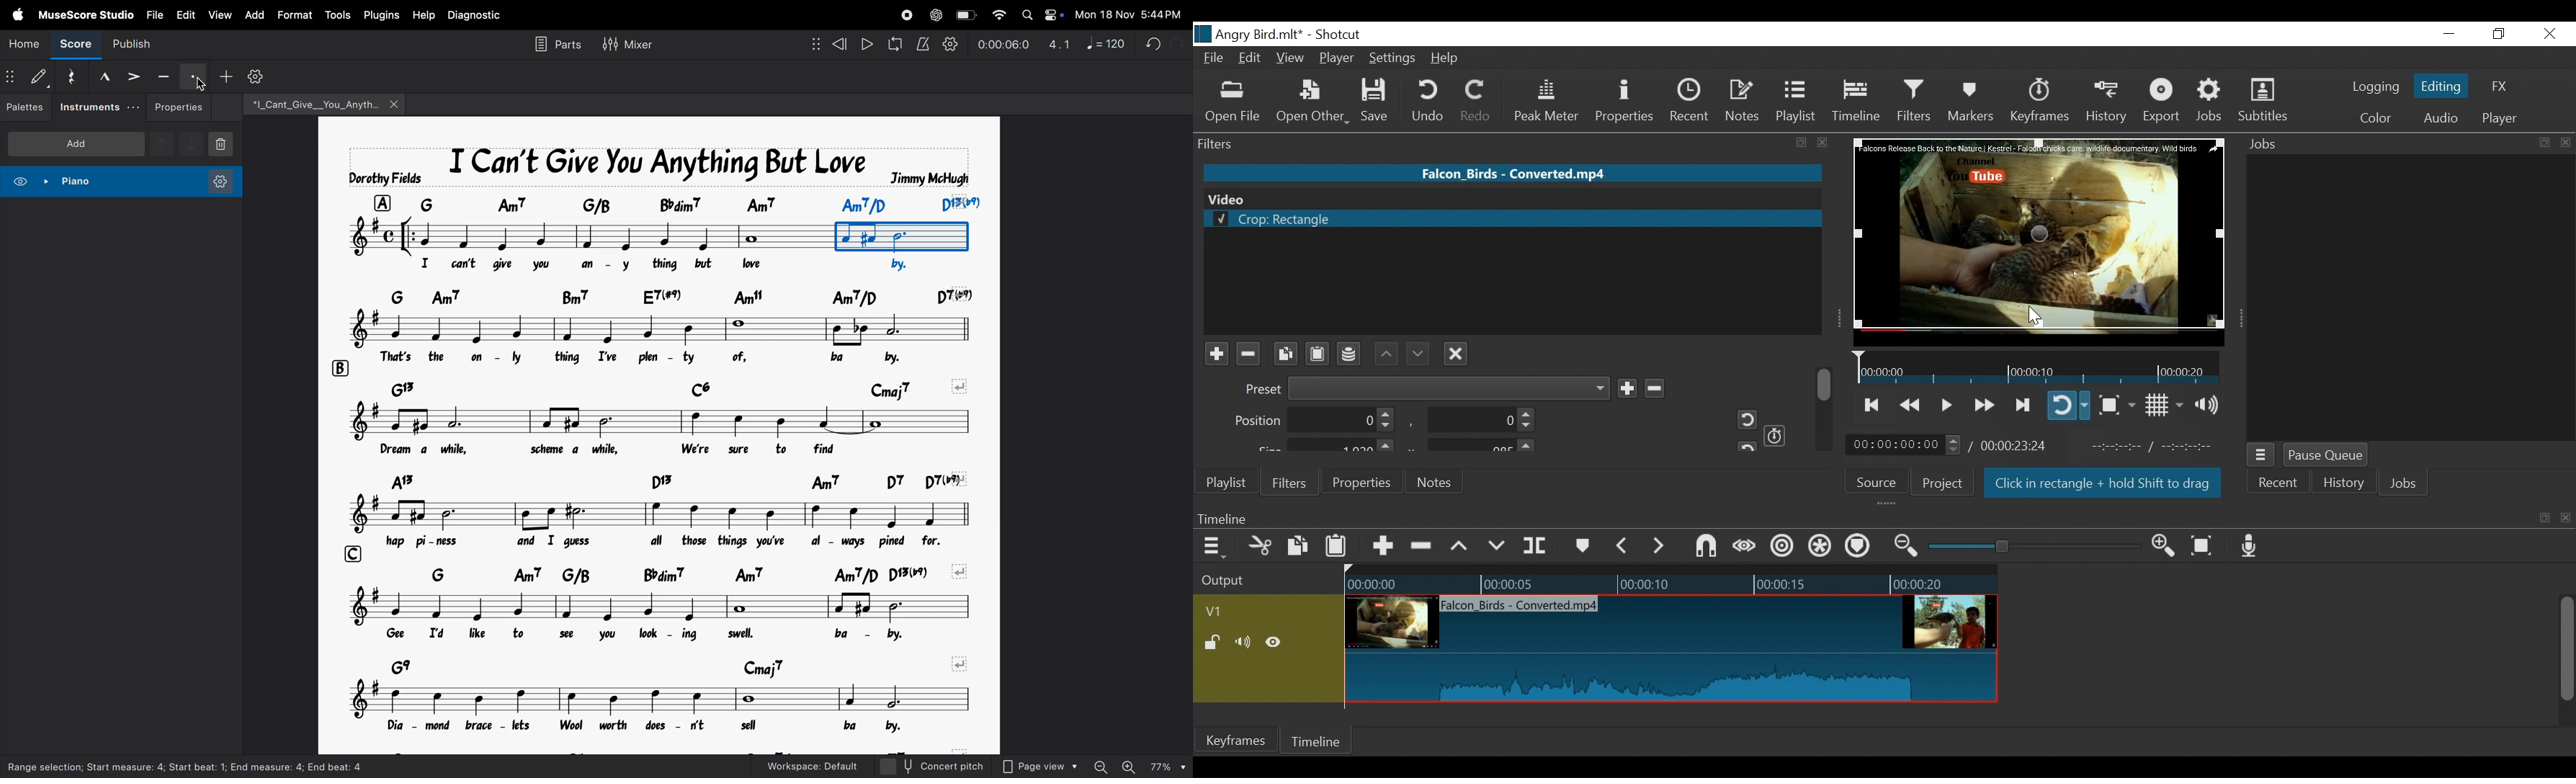 The image size is (2576, 784). What do you see at coordinates (219, 179) in the screenshot?
I see `instrument settings` at bounding box center [219, 179].